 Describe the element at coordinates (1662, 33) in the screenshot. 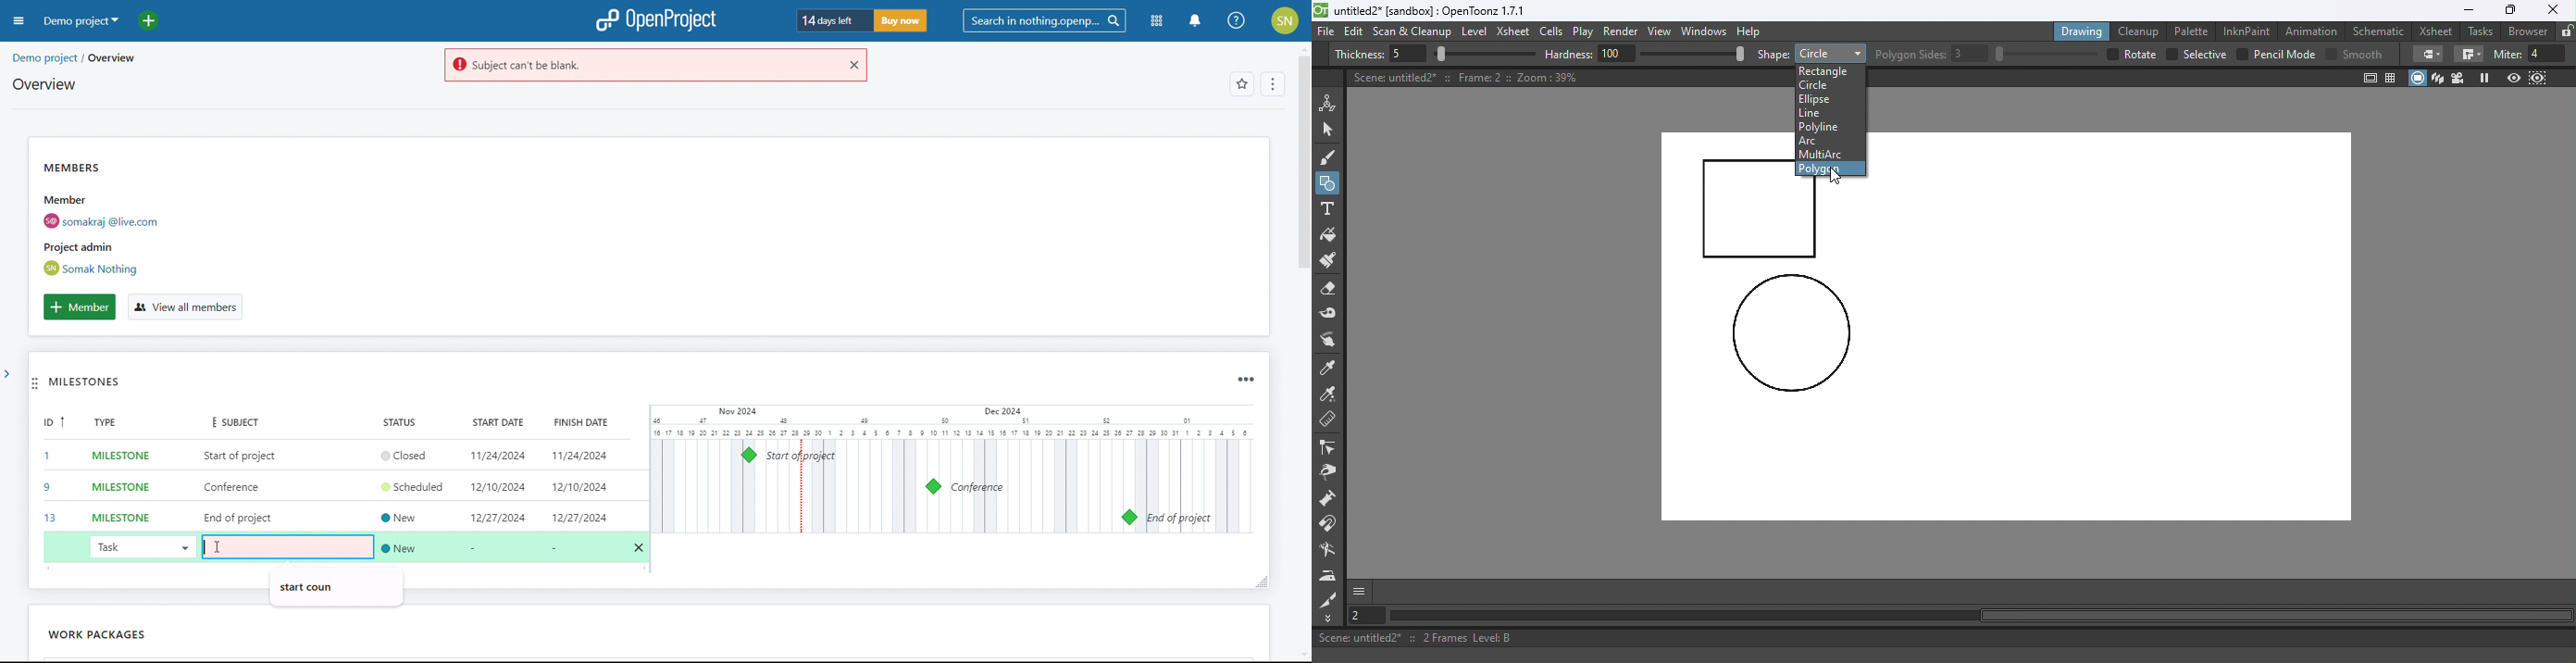

I see `View` at that location.